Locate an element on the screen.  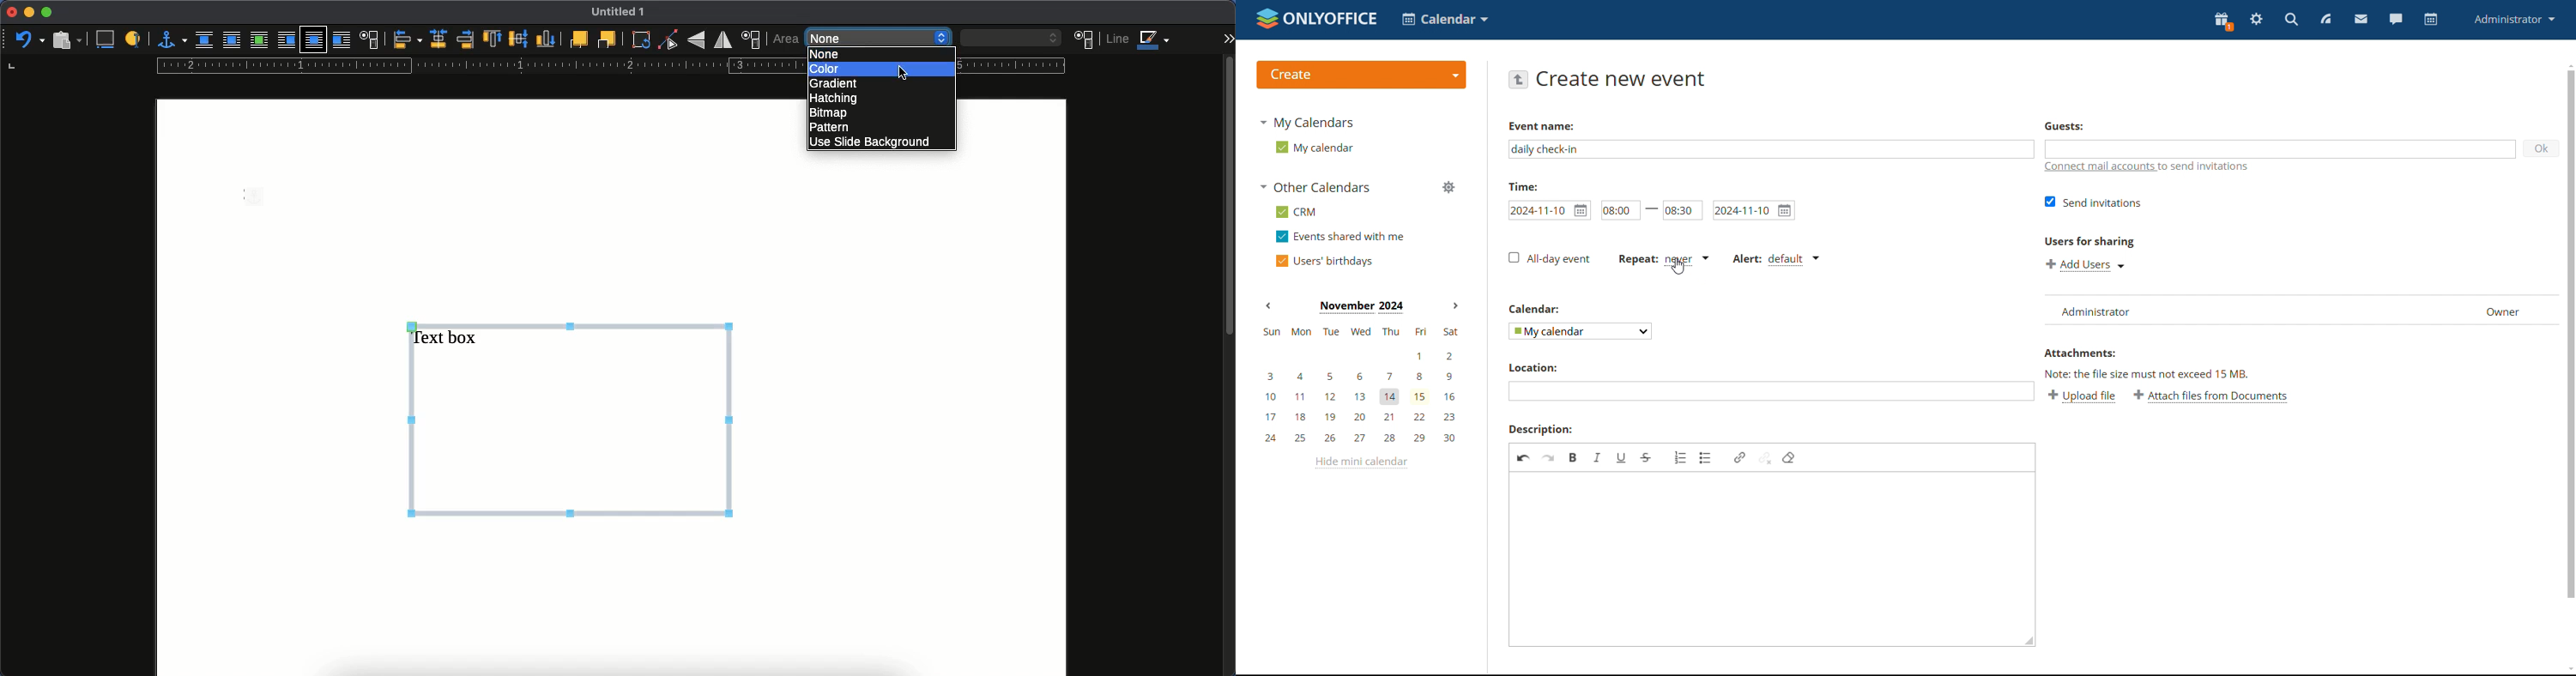
a label to identify an object is located at coordinates (134, 39).